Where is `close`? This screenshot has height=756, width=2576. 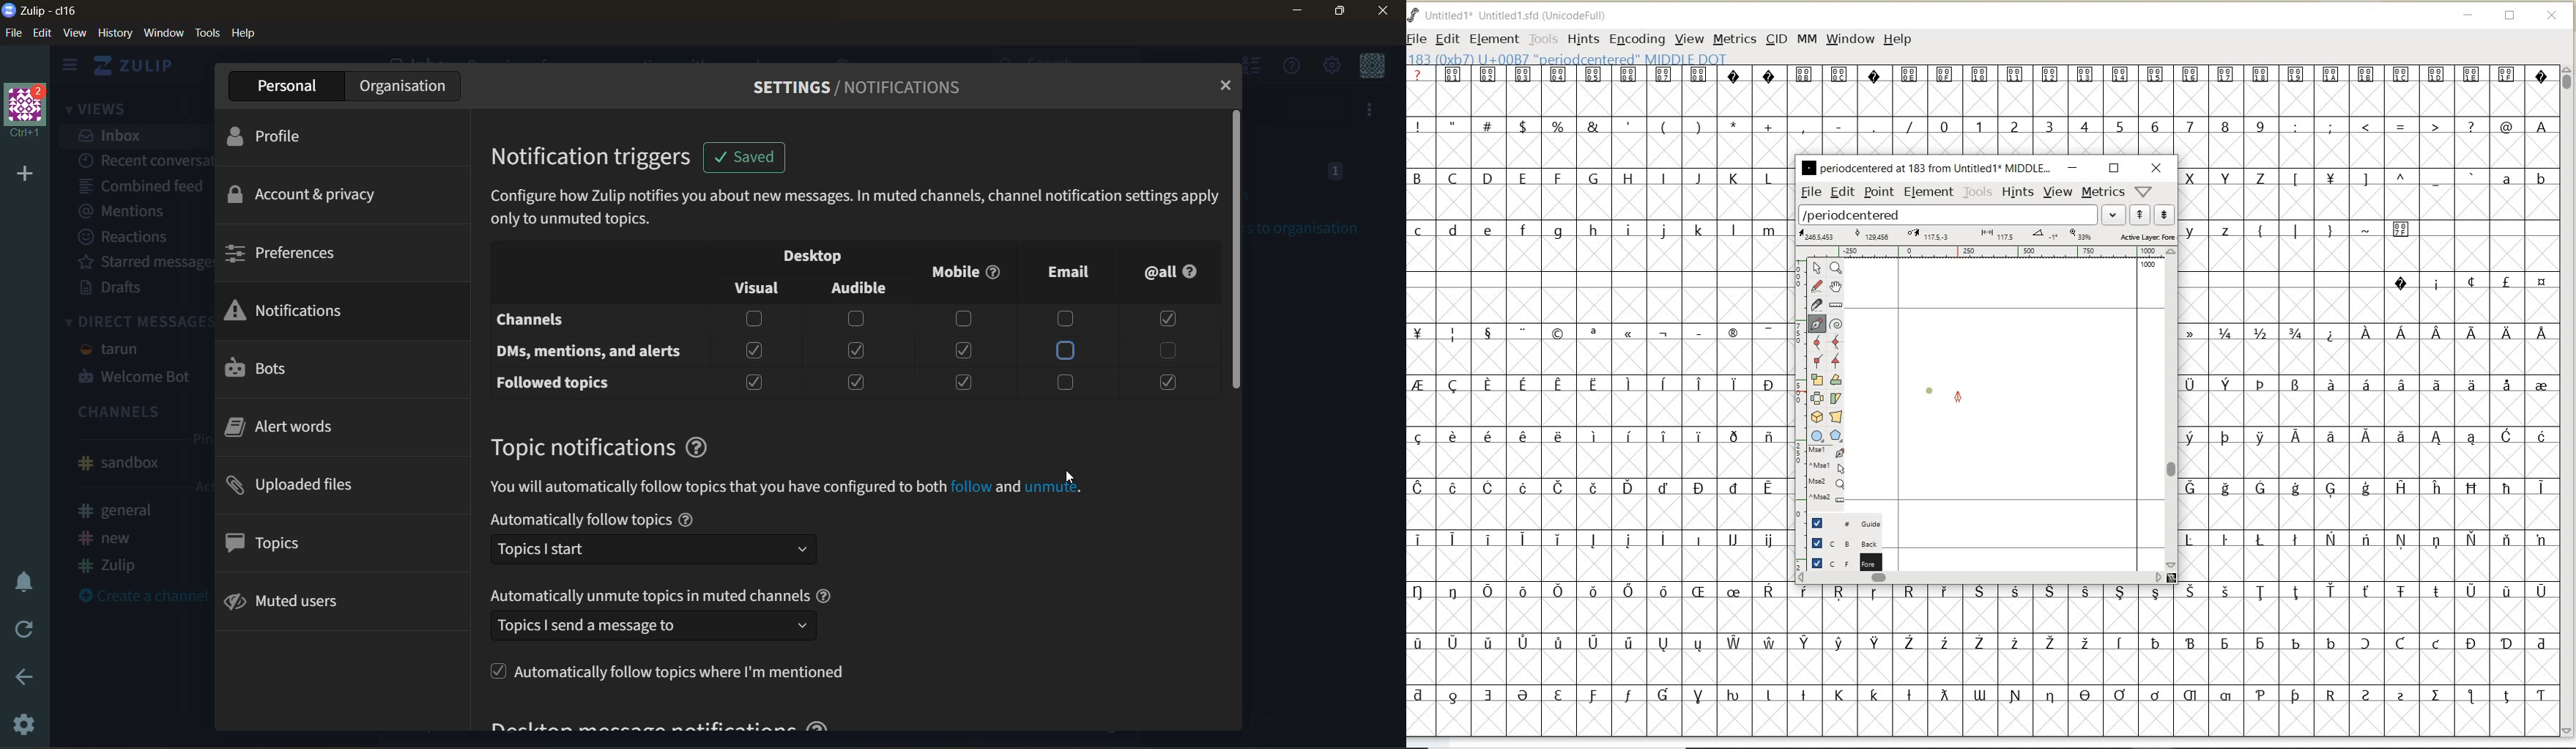
close is located at coordinates (1229, 86).